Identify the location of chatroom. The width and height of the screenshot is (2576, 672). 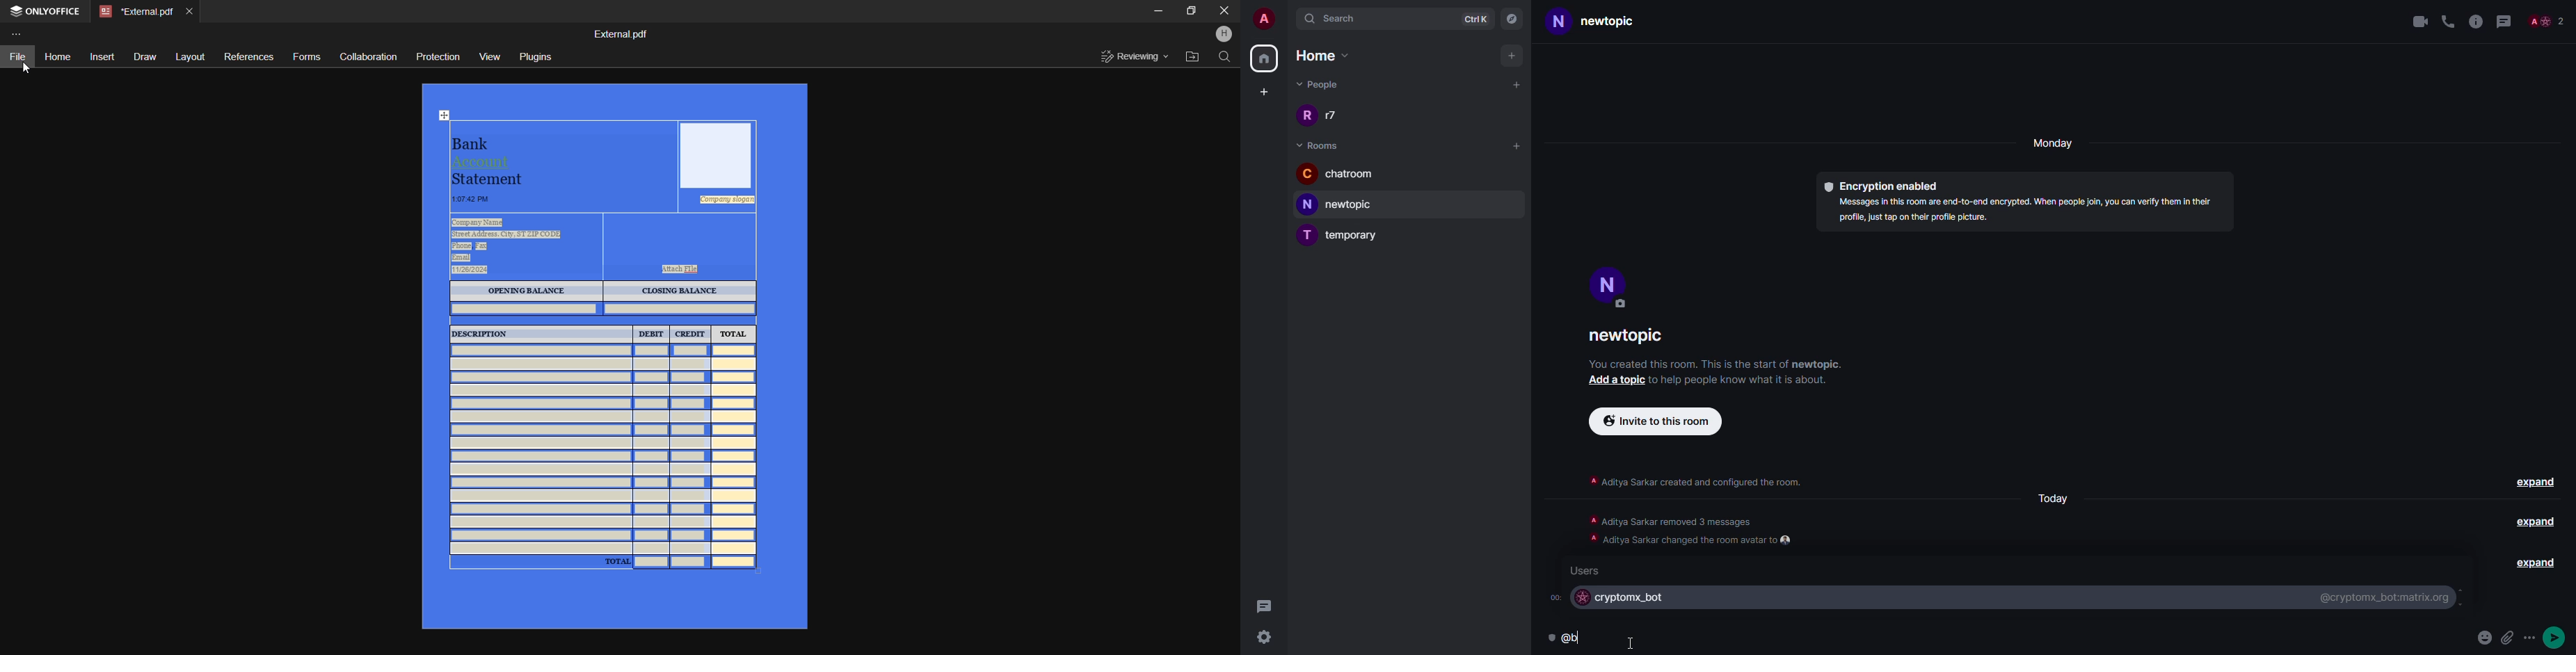
(1339, 175).